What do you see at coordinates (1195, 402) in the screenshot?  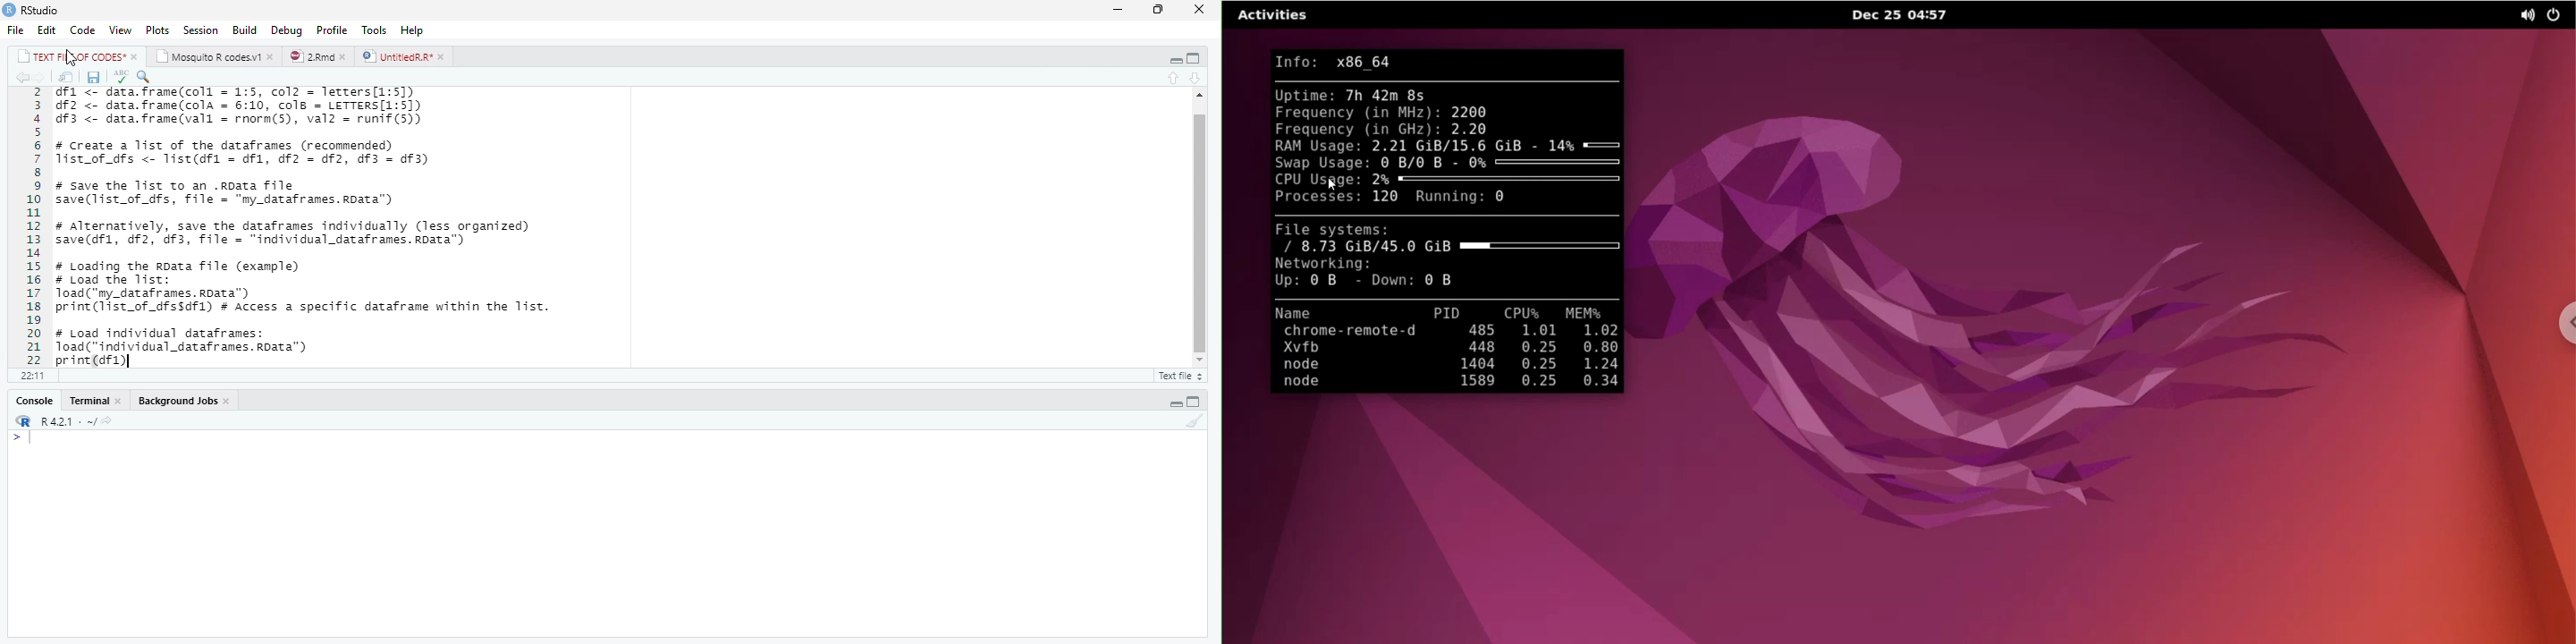 I see `Full Height` at bounding box center [1195, 402].